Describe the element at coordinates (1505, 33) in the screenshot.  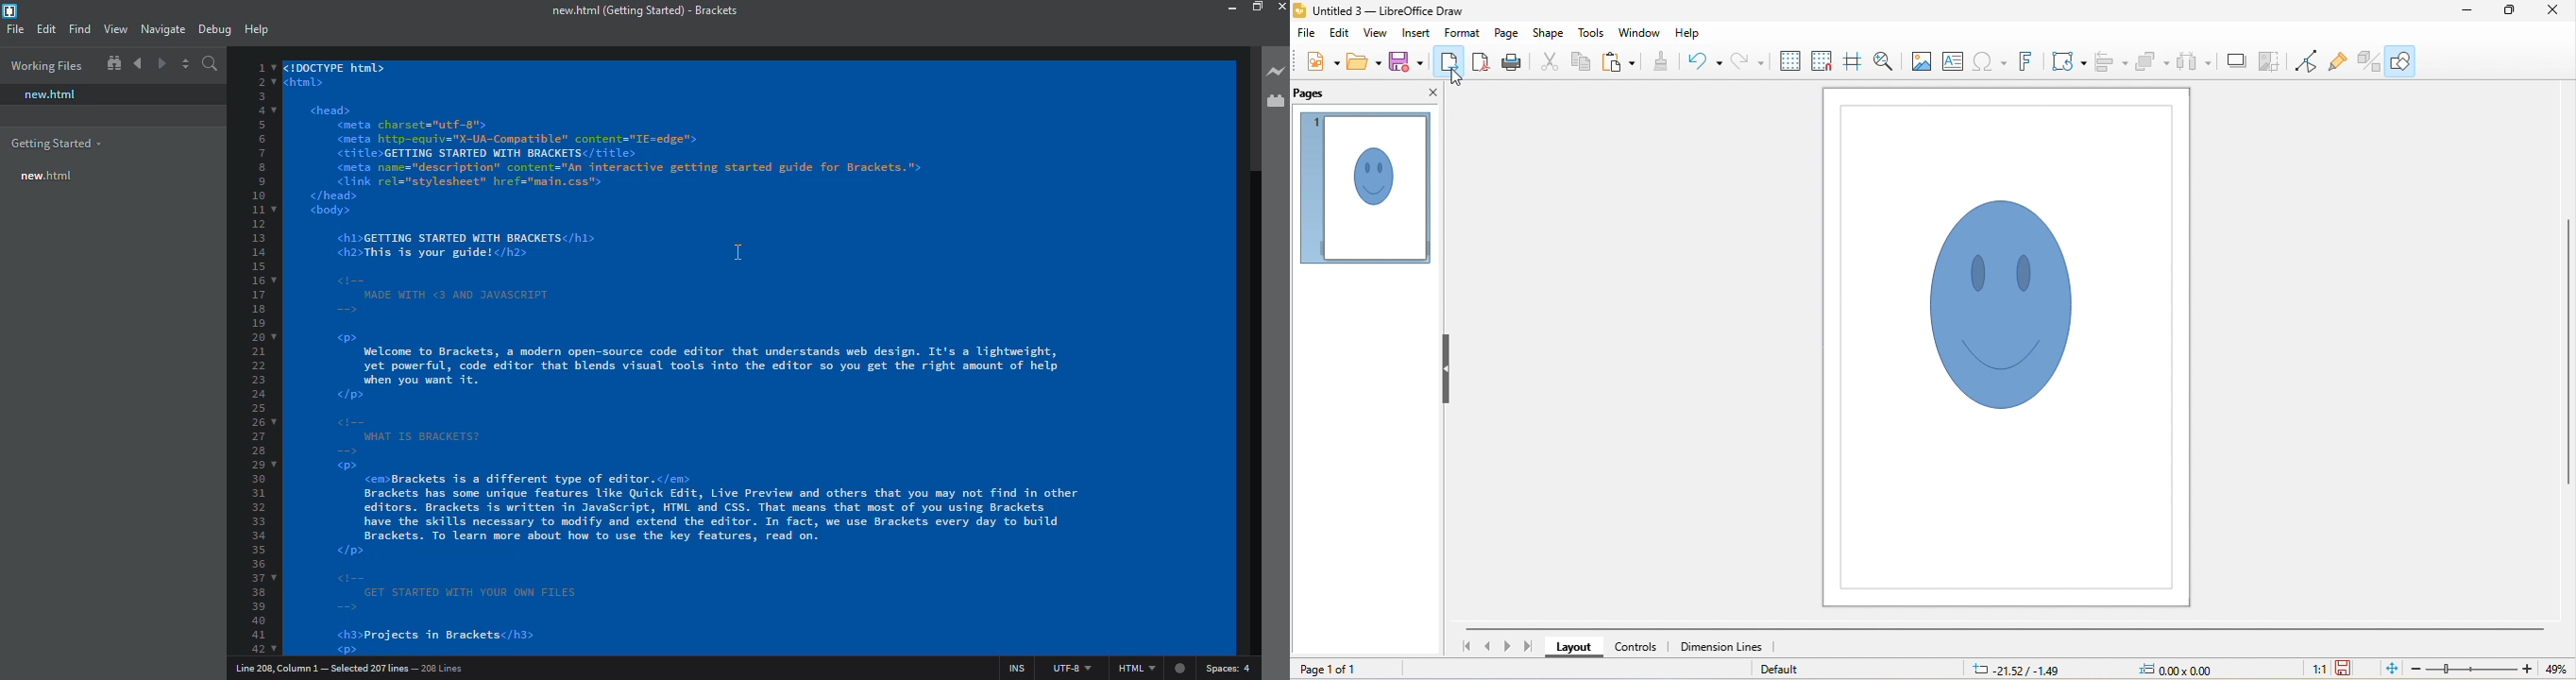
I see `page` at that location.